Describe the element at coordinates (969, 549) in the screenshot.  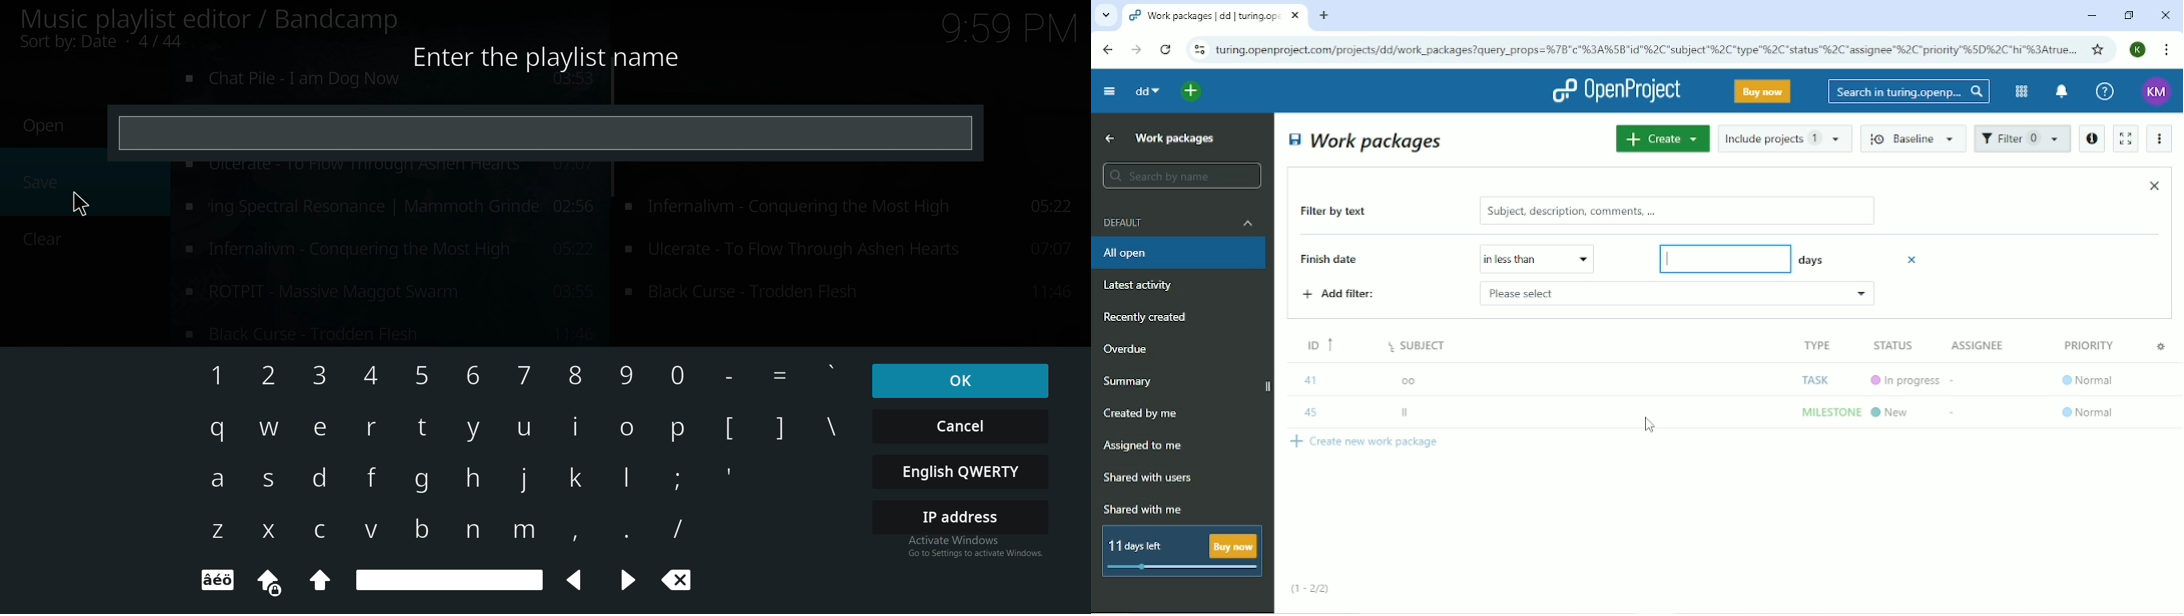
I see `Activate Windows, Go to settings to activate windows` at that location.